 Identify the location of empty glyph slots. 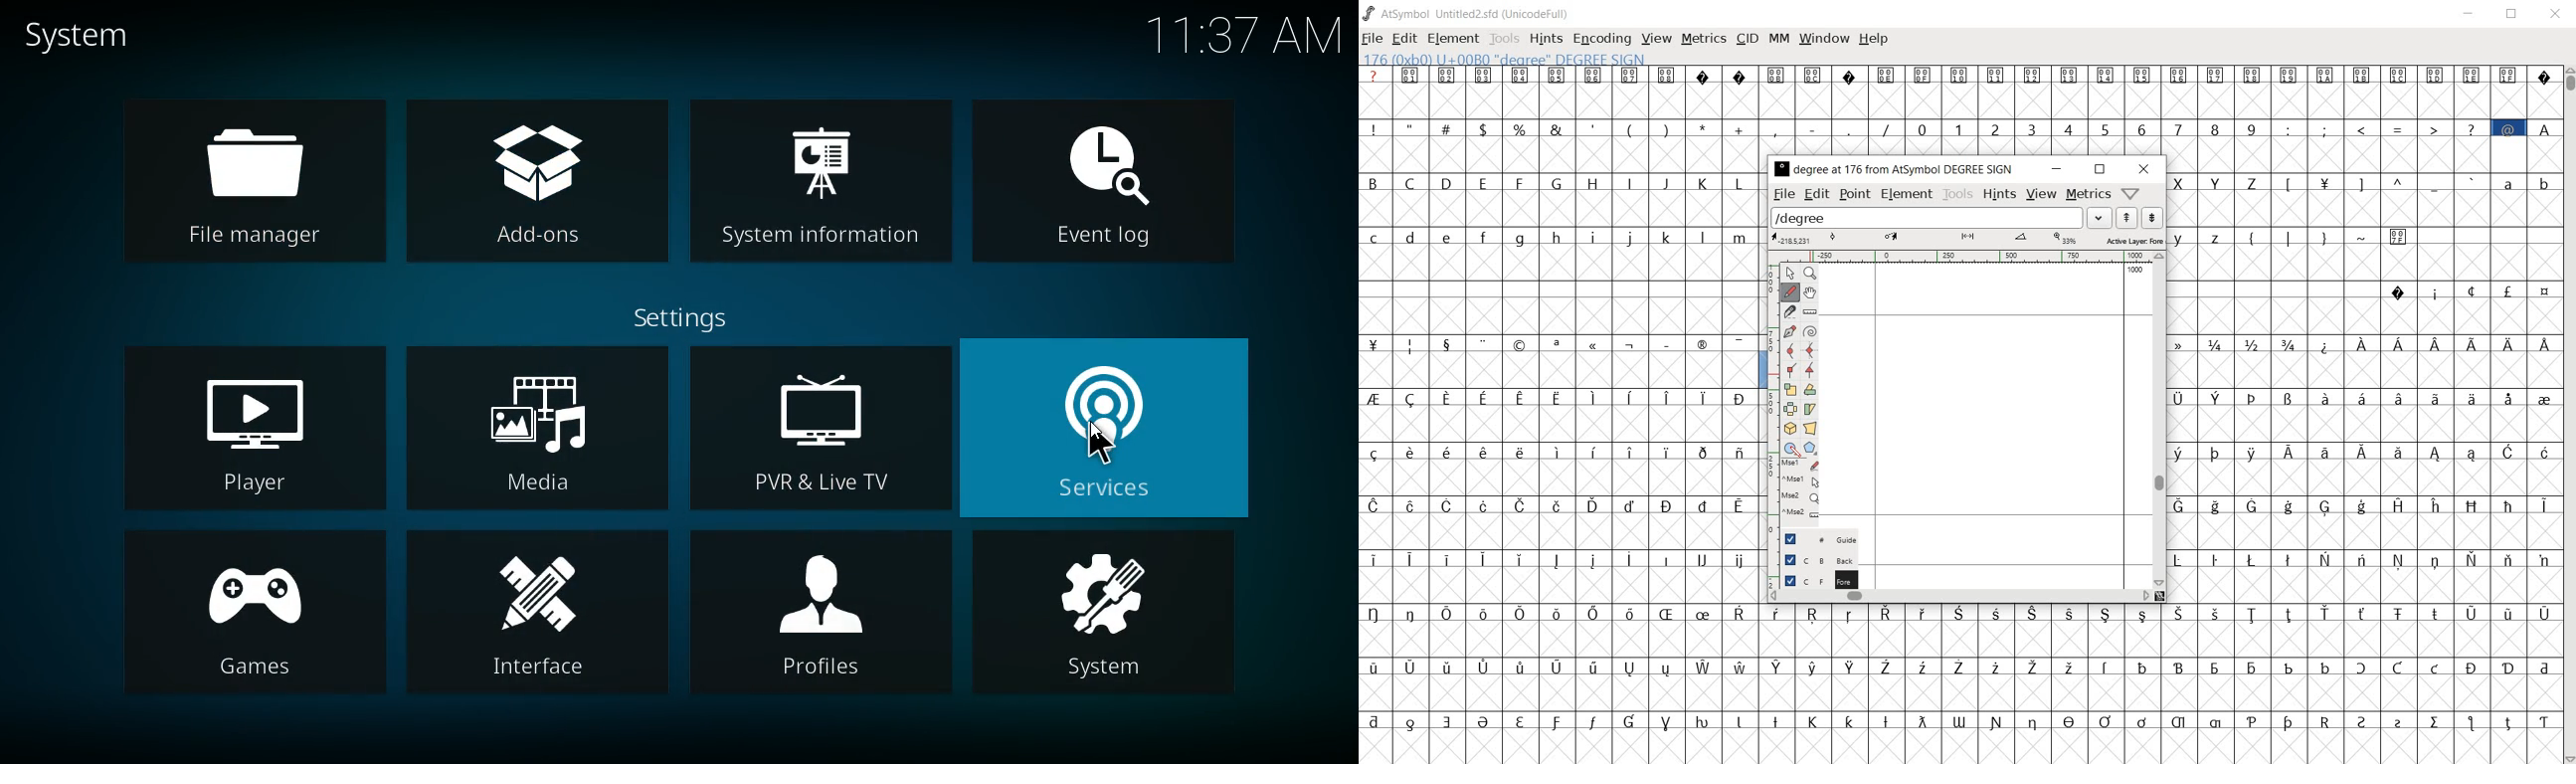
(2160, 692).